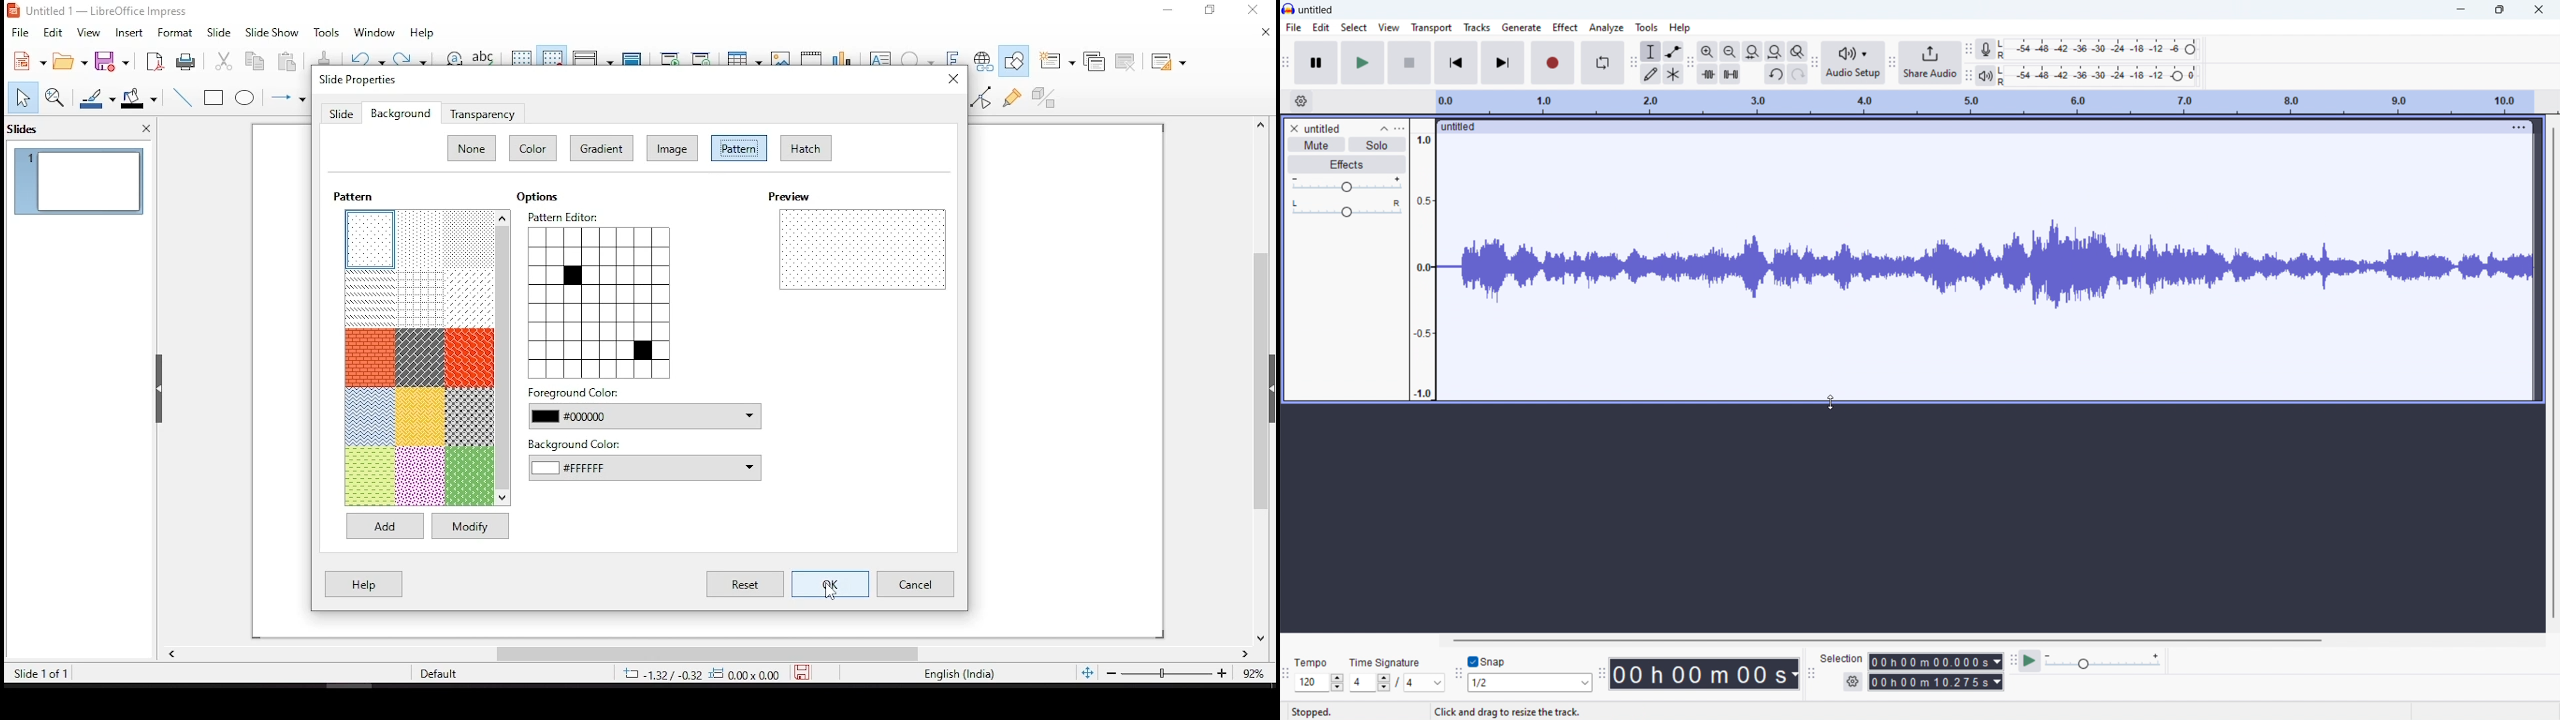 The width and height of the screenshot is (2576, 728). What do you see at coordinates (1969, 49) in the screenshot?
I see `recording meter toolbar` at bounding box center [1969, 49].